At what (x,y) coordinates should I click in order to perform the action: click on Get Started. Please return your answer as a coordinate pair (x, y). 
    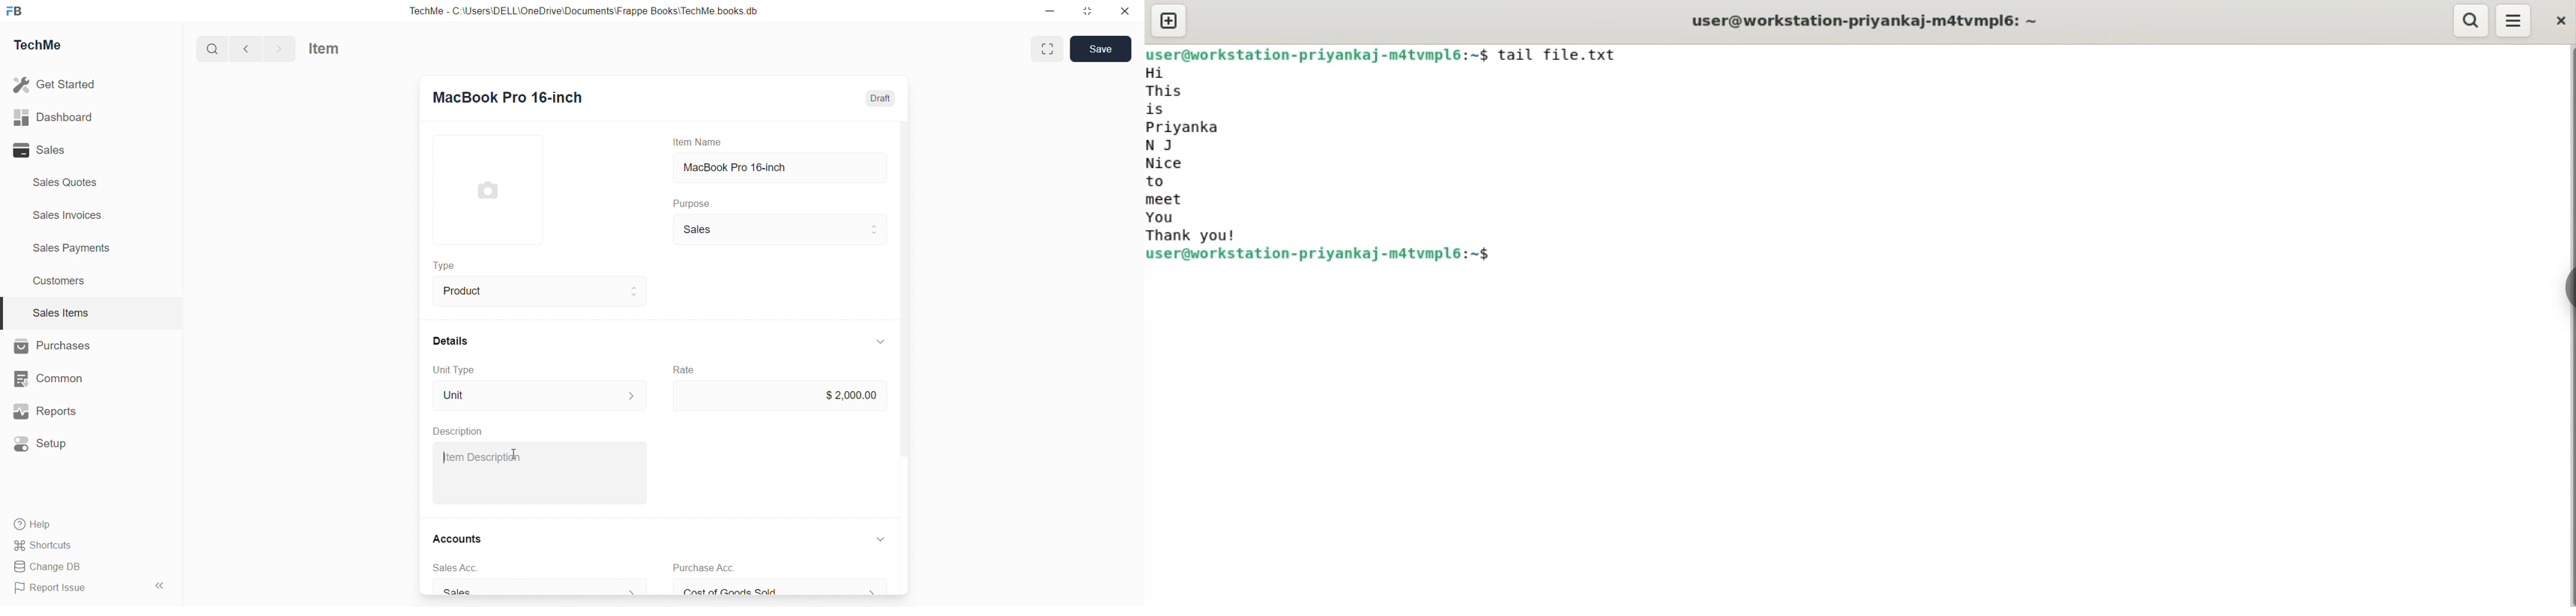
    Looking at the image, I should click on (55, 85).